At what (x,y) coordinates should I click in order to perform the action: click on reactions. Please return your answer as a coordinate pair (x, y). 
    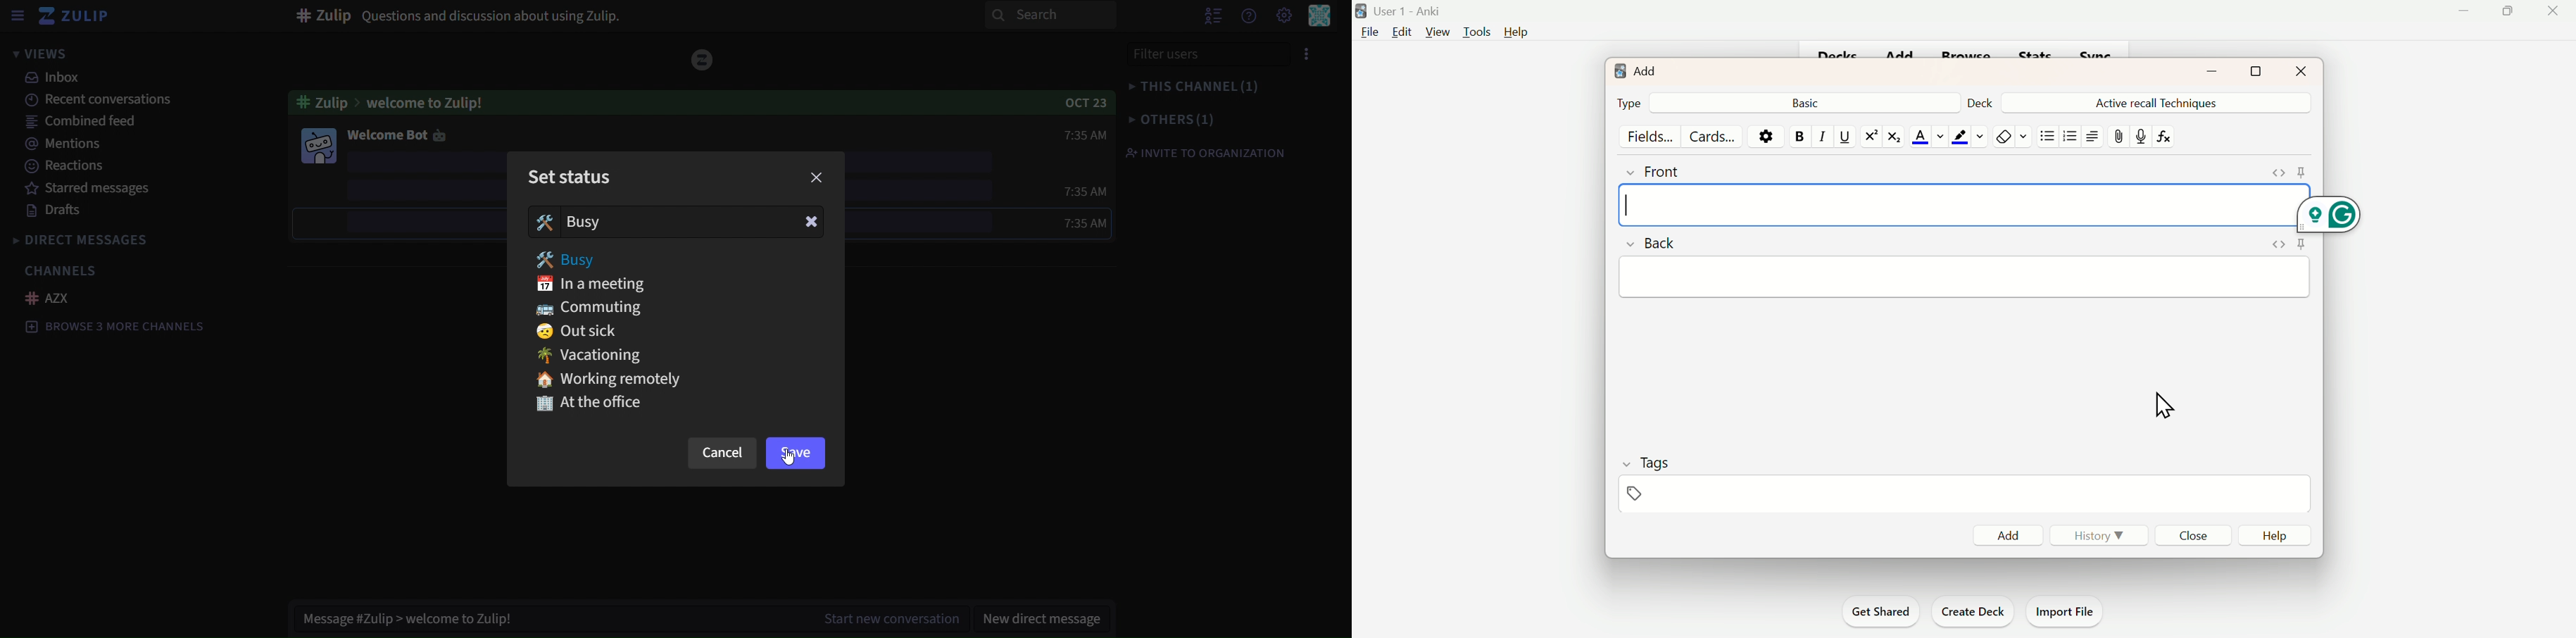
    Looking at the image, I should click on (66, 167).